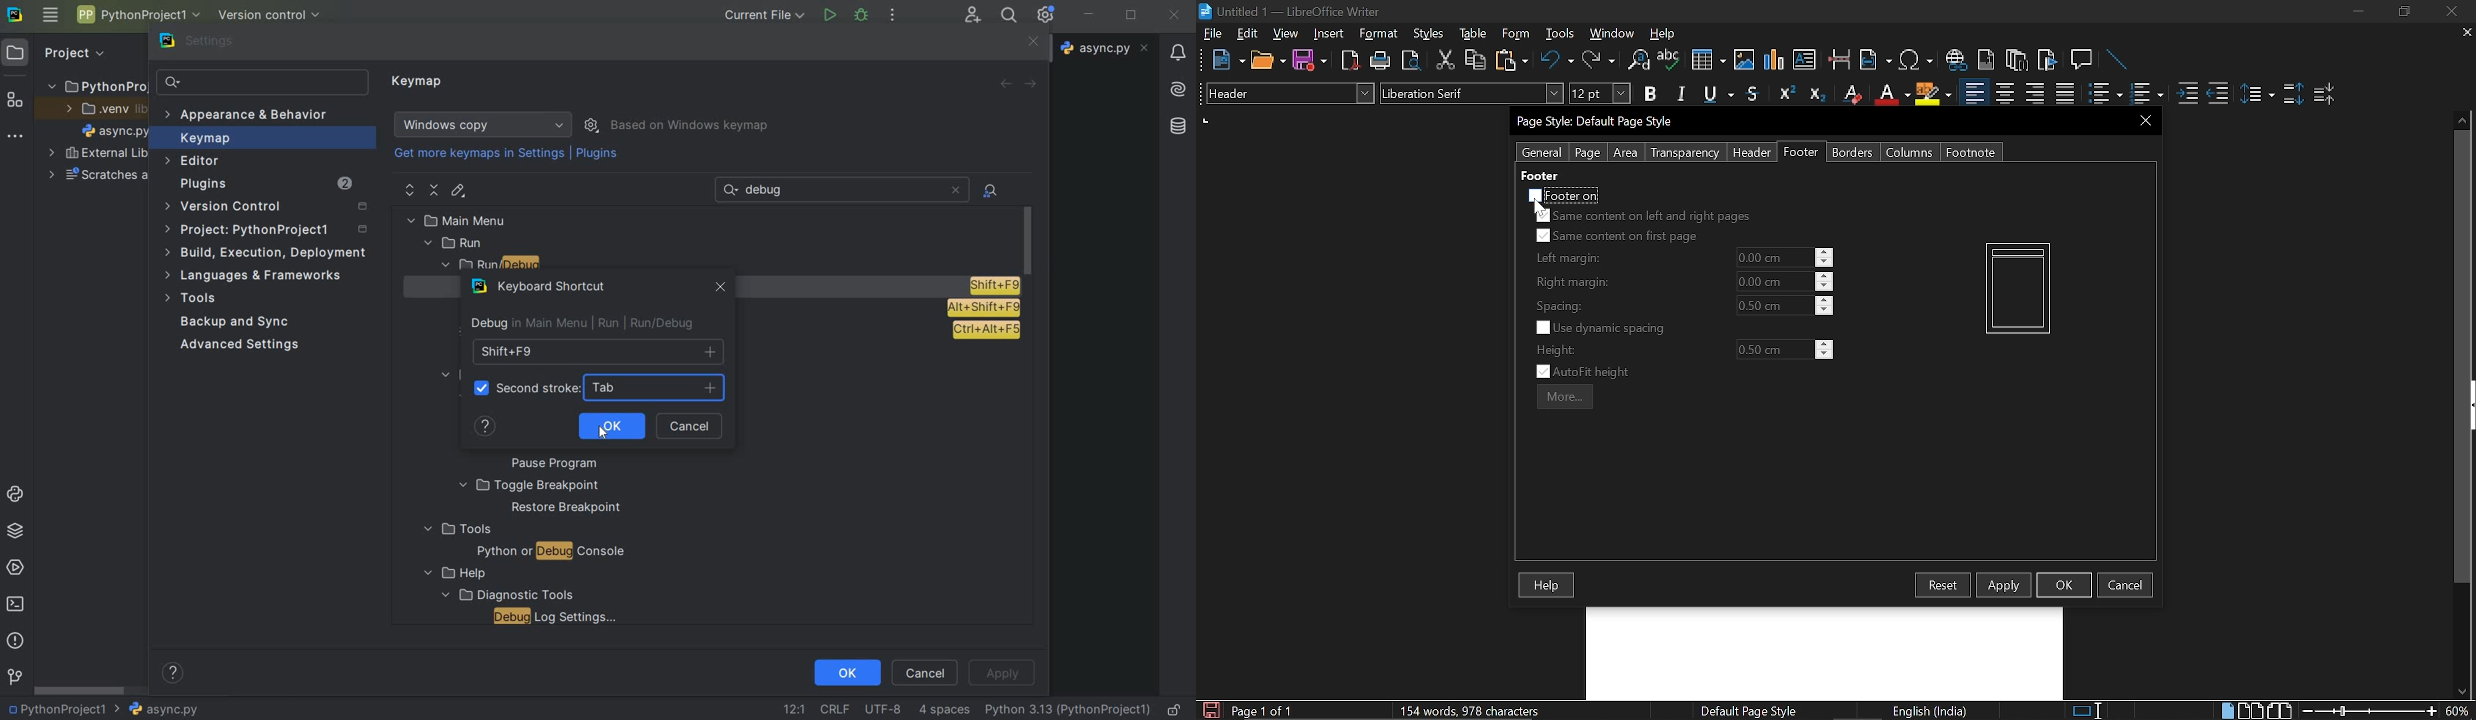  Describe the element at coordinates (1560, 34) in the screenshot. I see `Tools` at that location.